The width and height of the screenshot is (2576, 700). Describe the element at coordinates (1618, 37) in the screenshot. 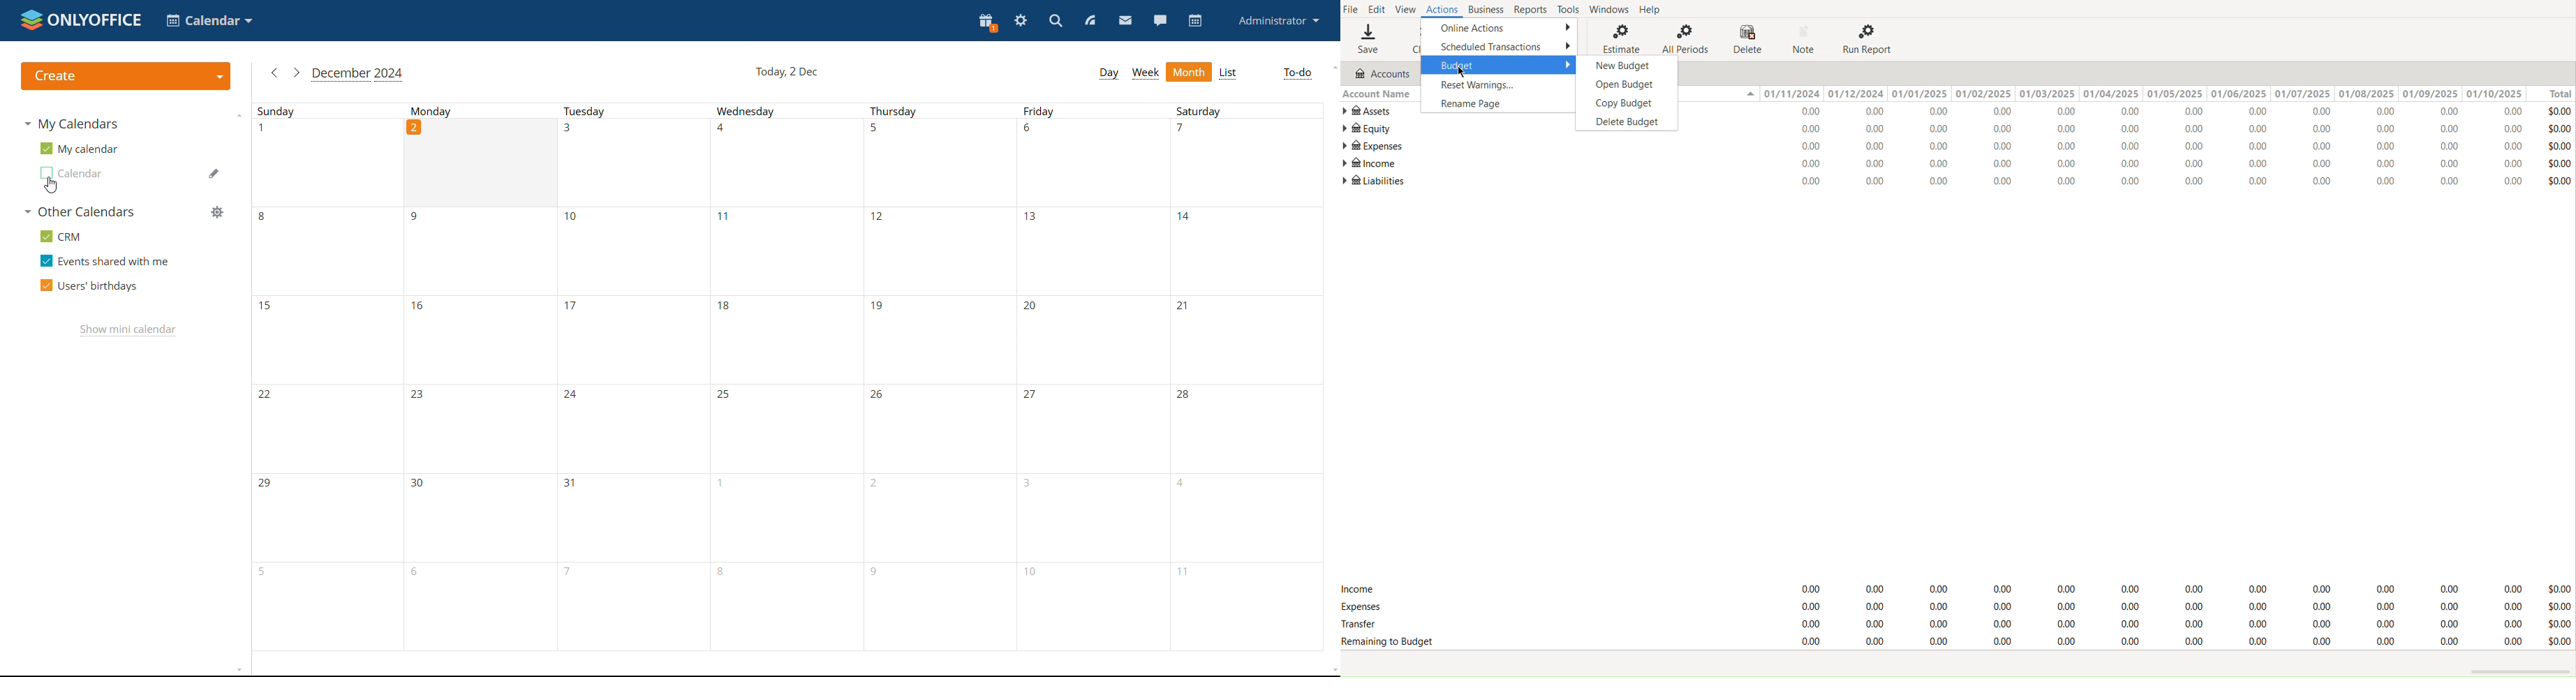

I see `Estimate` at that location.